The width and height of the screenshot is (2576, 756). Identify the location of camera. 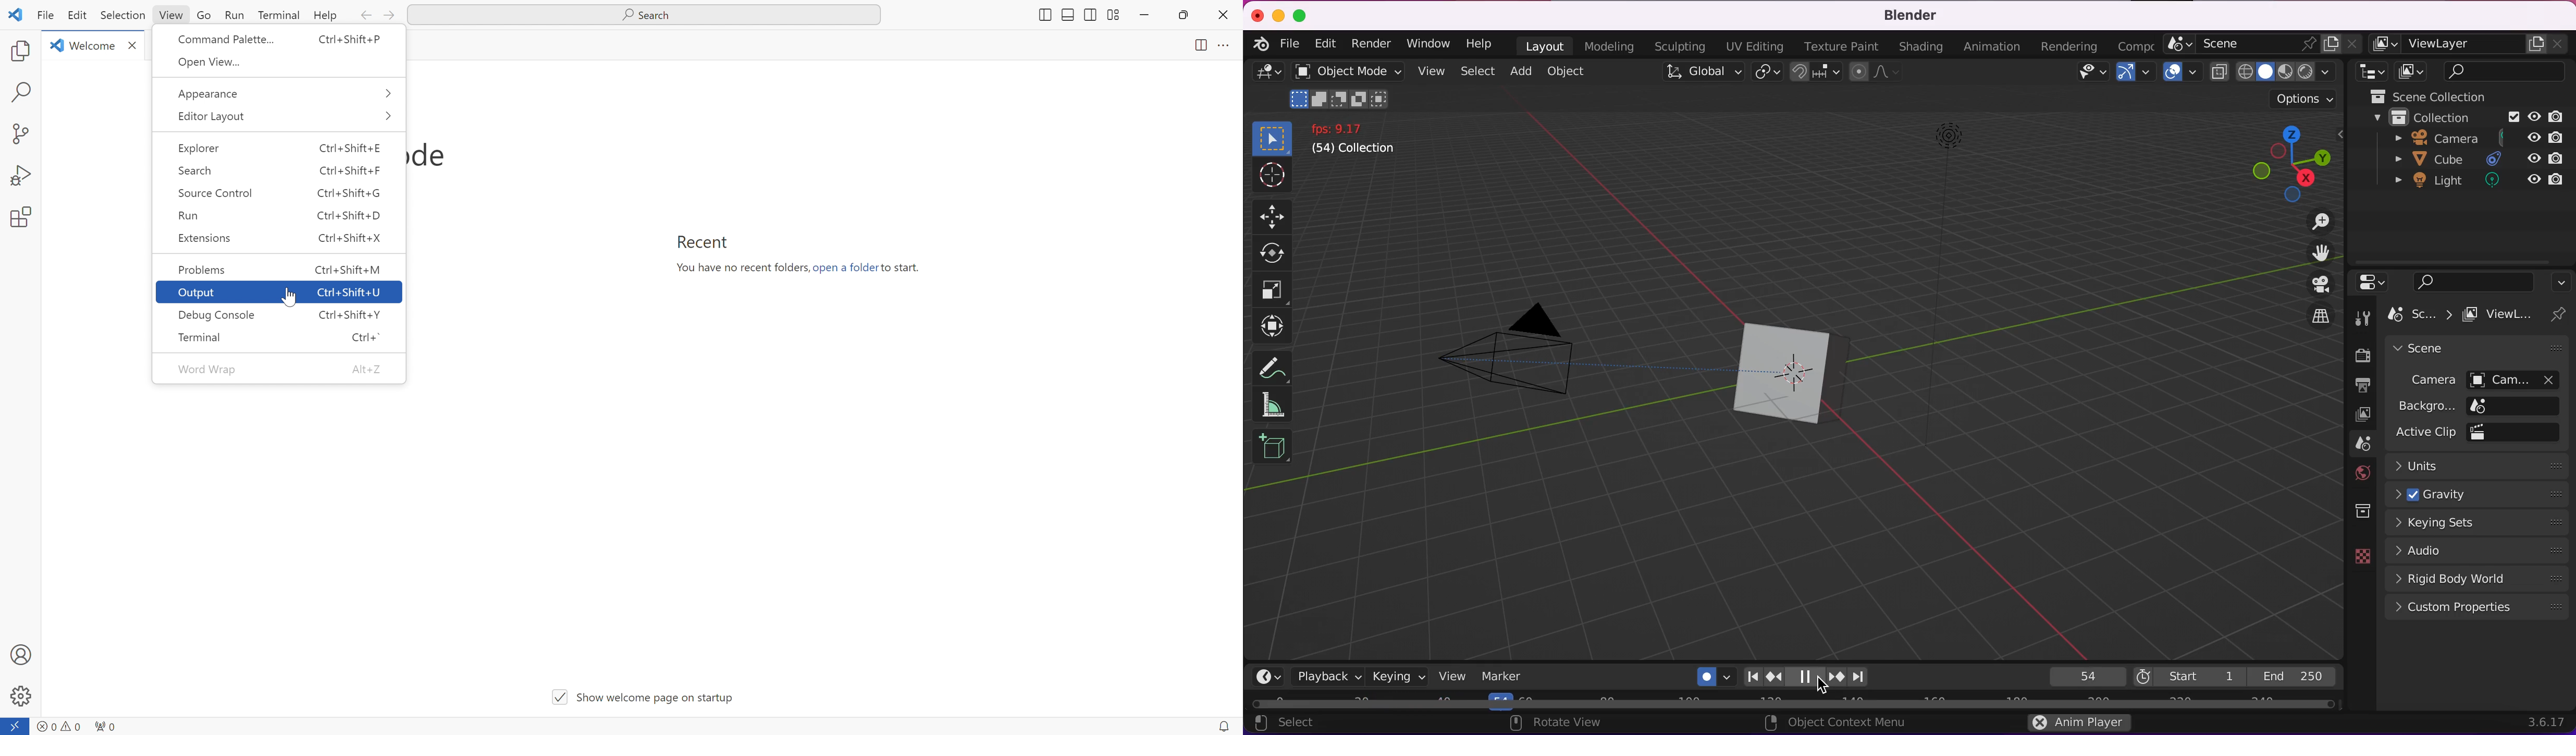
(1531, 348).